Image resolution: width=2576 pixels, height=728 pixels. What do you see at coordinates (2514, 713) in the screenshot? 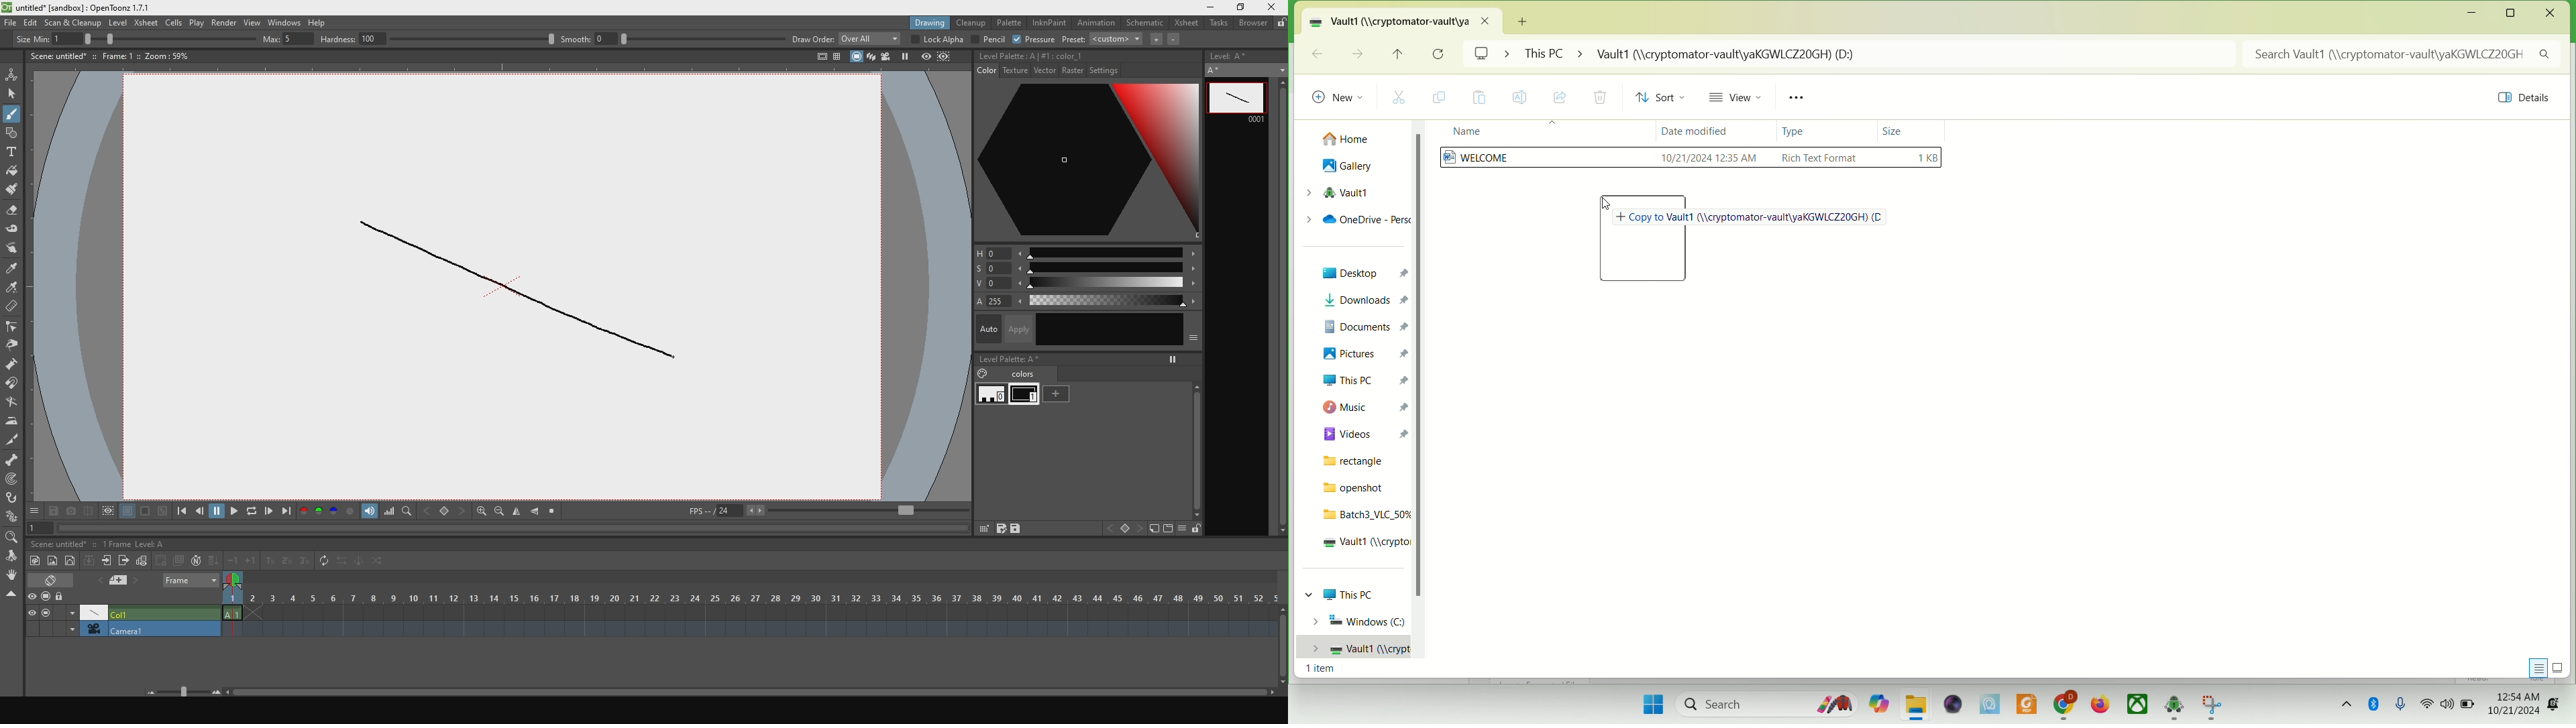
I see `date` at bounding box center [2514, 713].